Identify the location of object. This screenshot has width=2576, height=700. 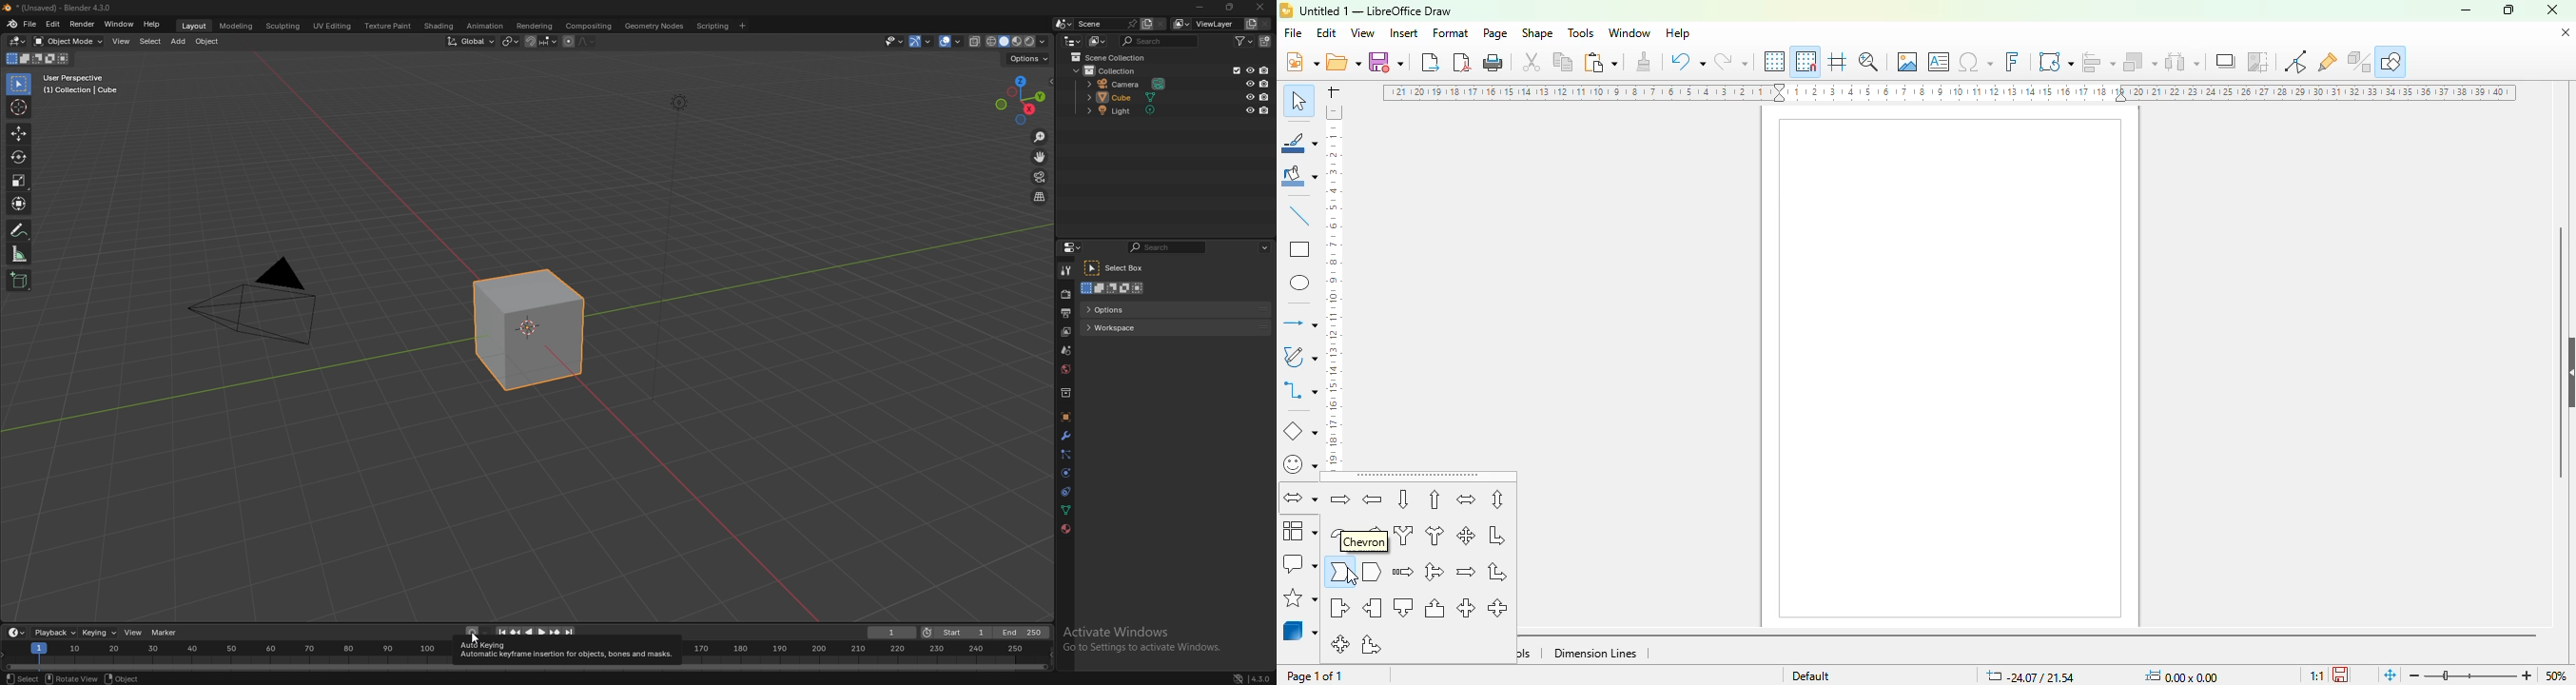
(122, 678).